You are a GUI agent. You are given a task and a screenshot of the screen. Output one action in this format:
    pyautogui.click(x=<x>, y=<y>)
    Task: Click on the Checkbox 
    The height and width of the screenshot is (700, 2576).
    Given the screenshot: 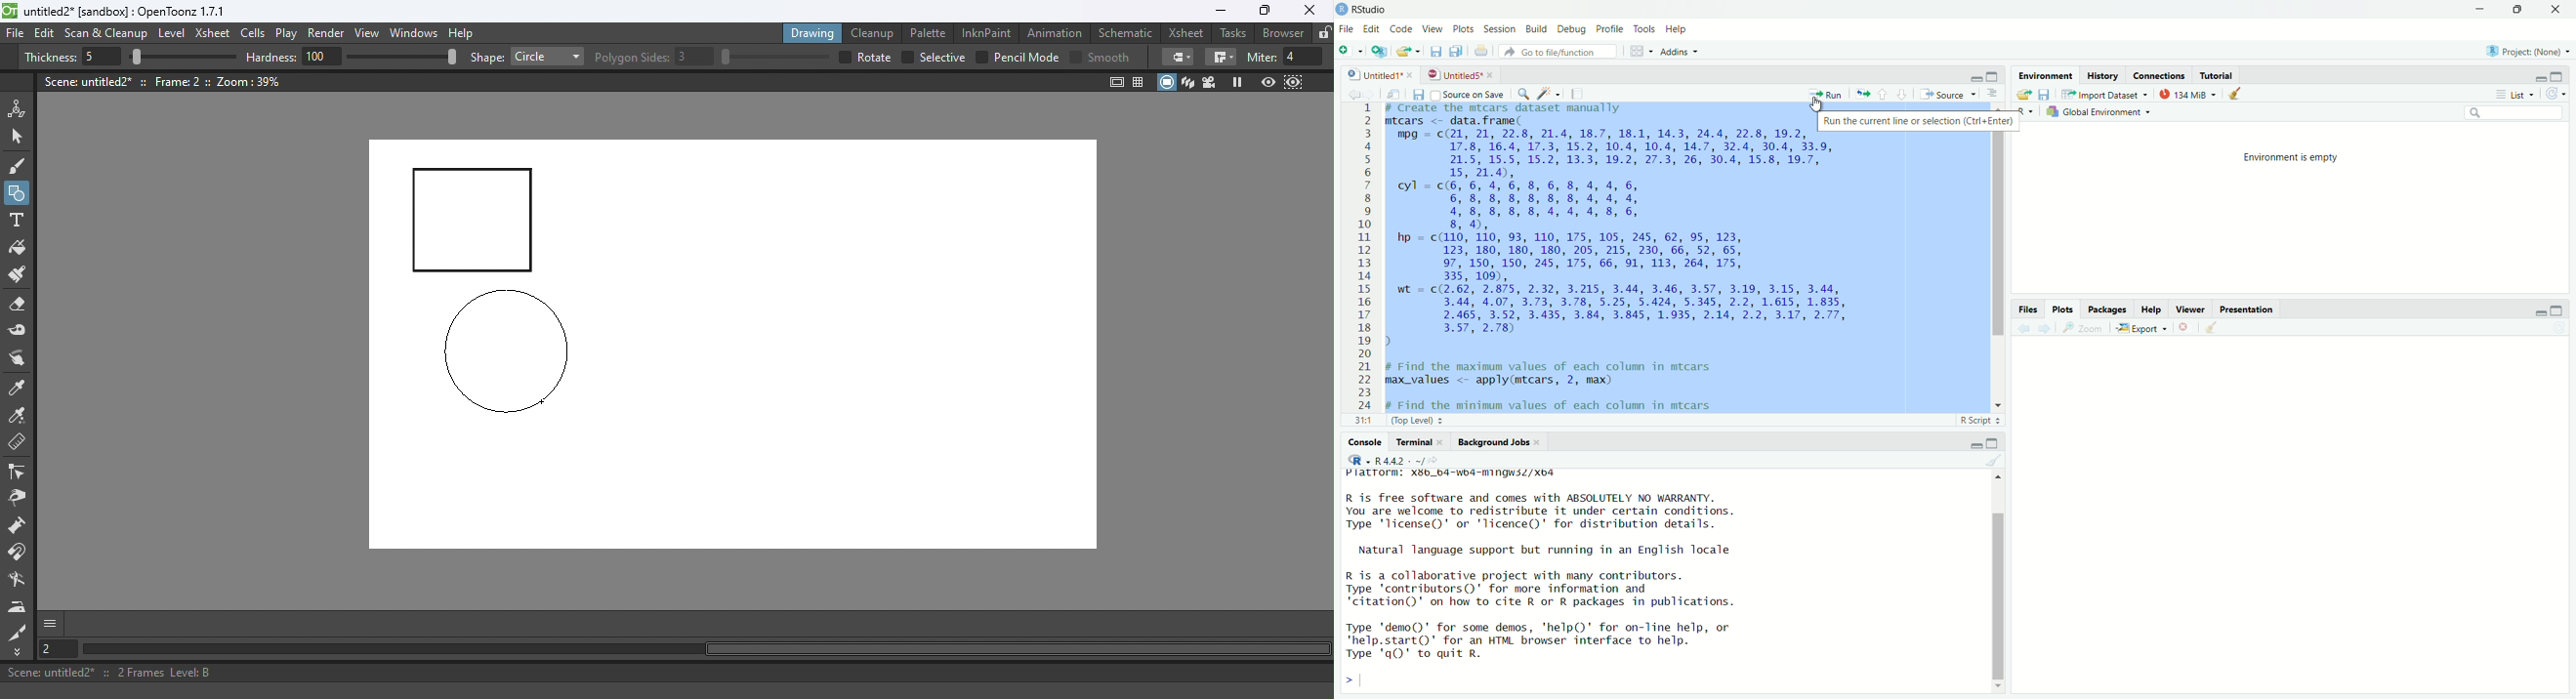 What is the action you would take?
    pyautogui.click(x=1075, y=56)
    